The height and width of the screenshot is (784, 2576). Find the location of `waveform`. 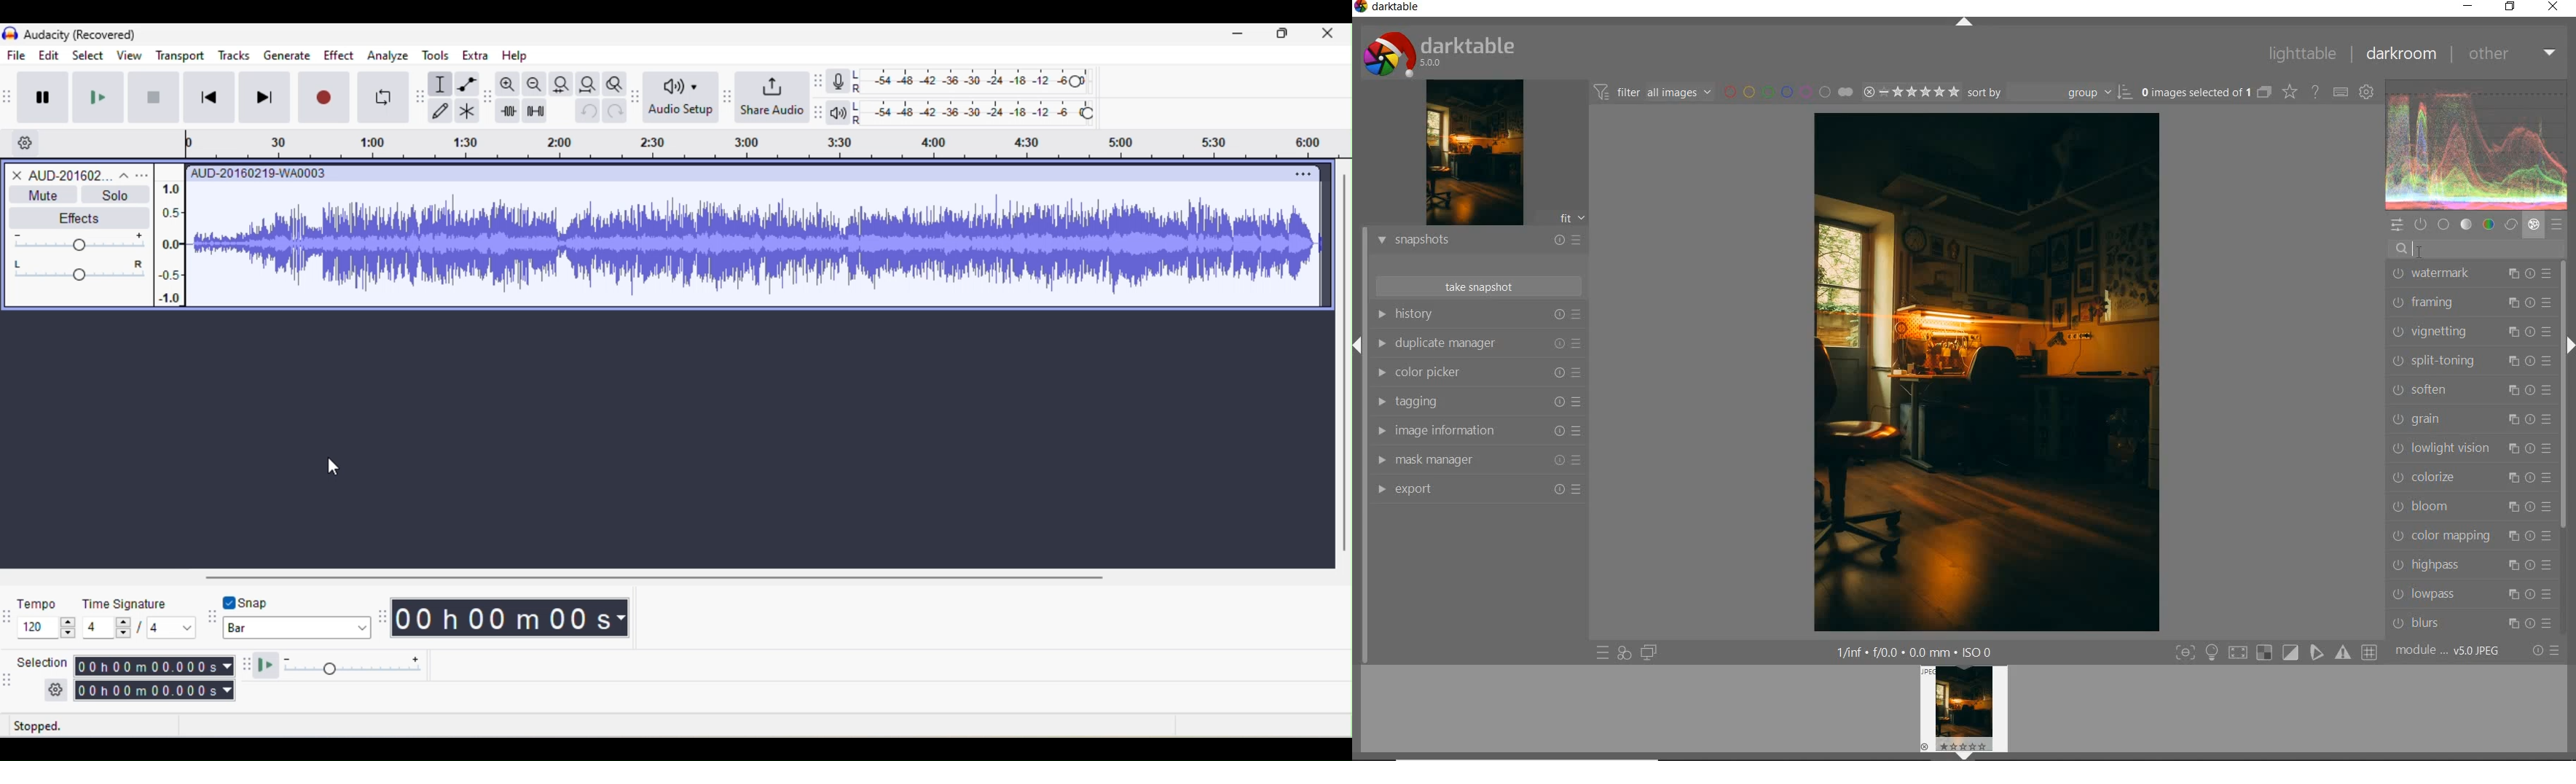

waveform is located at coordinates (2477, 144).